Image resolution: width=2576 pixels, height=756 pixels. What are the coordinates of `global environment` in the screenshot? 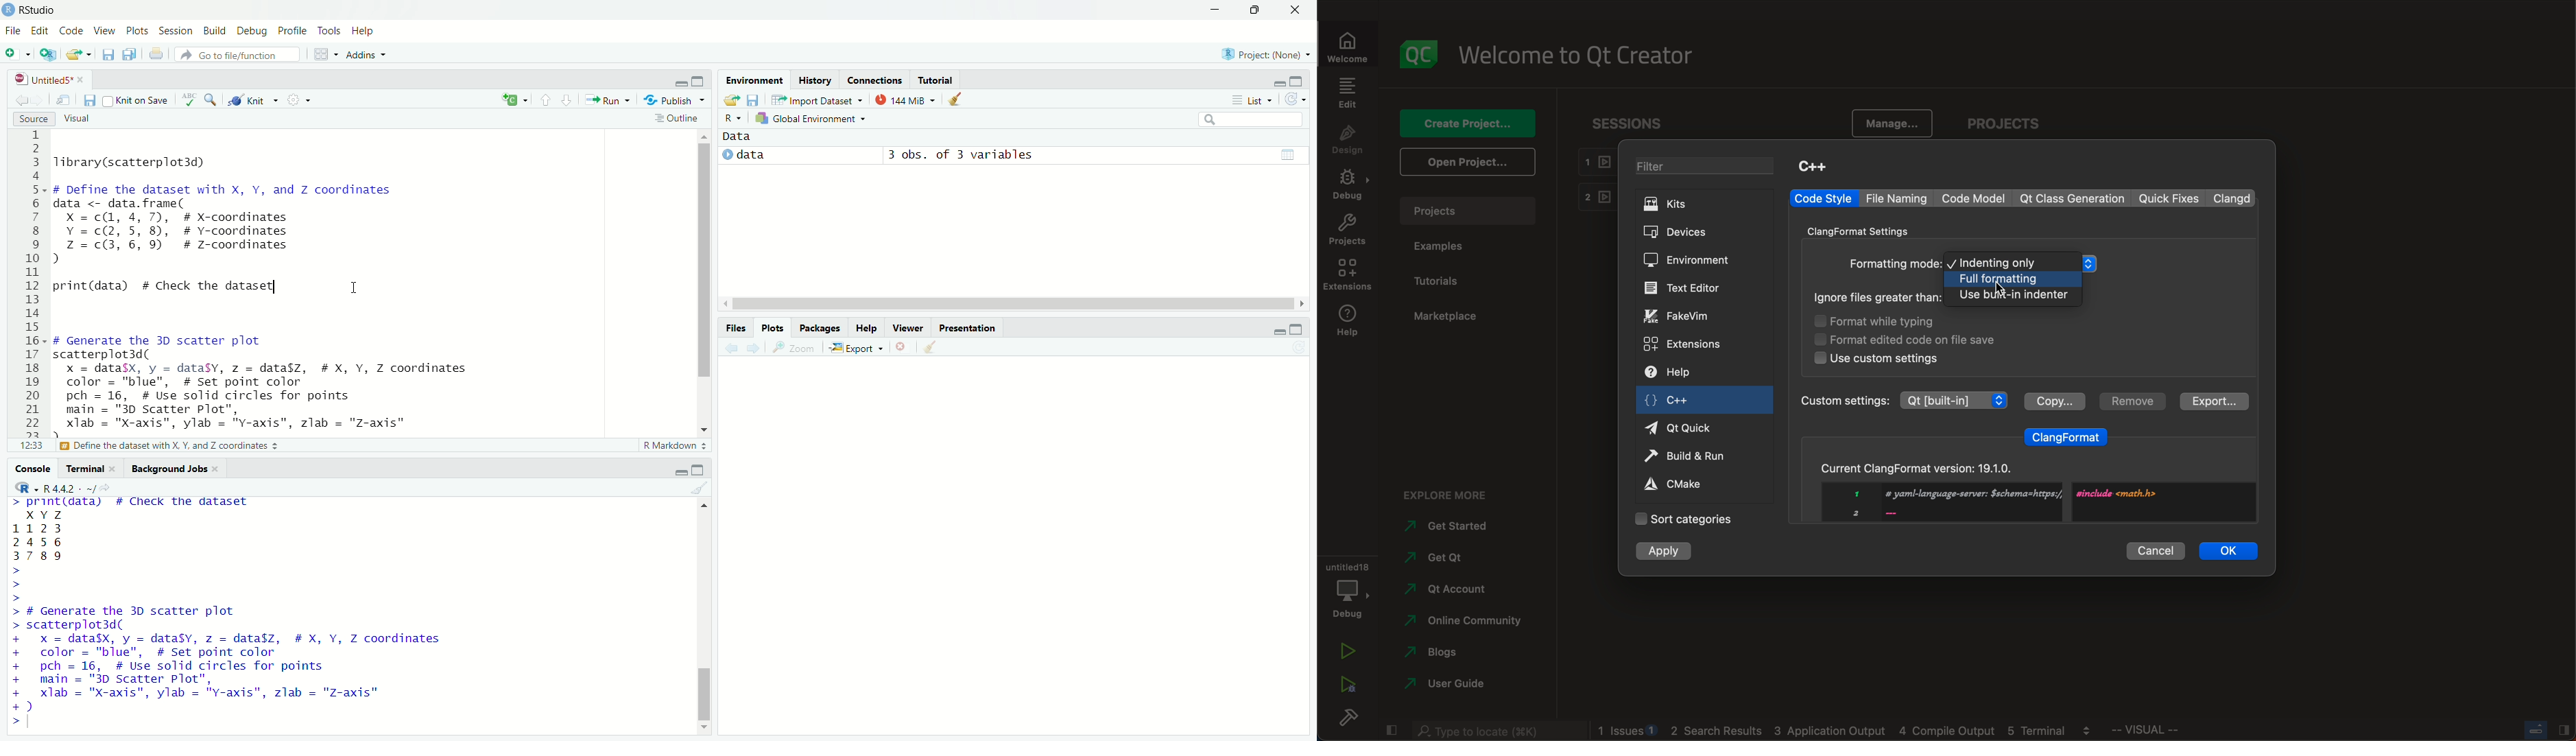 It's located at (818, 119).